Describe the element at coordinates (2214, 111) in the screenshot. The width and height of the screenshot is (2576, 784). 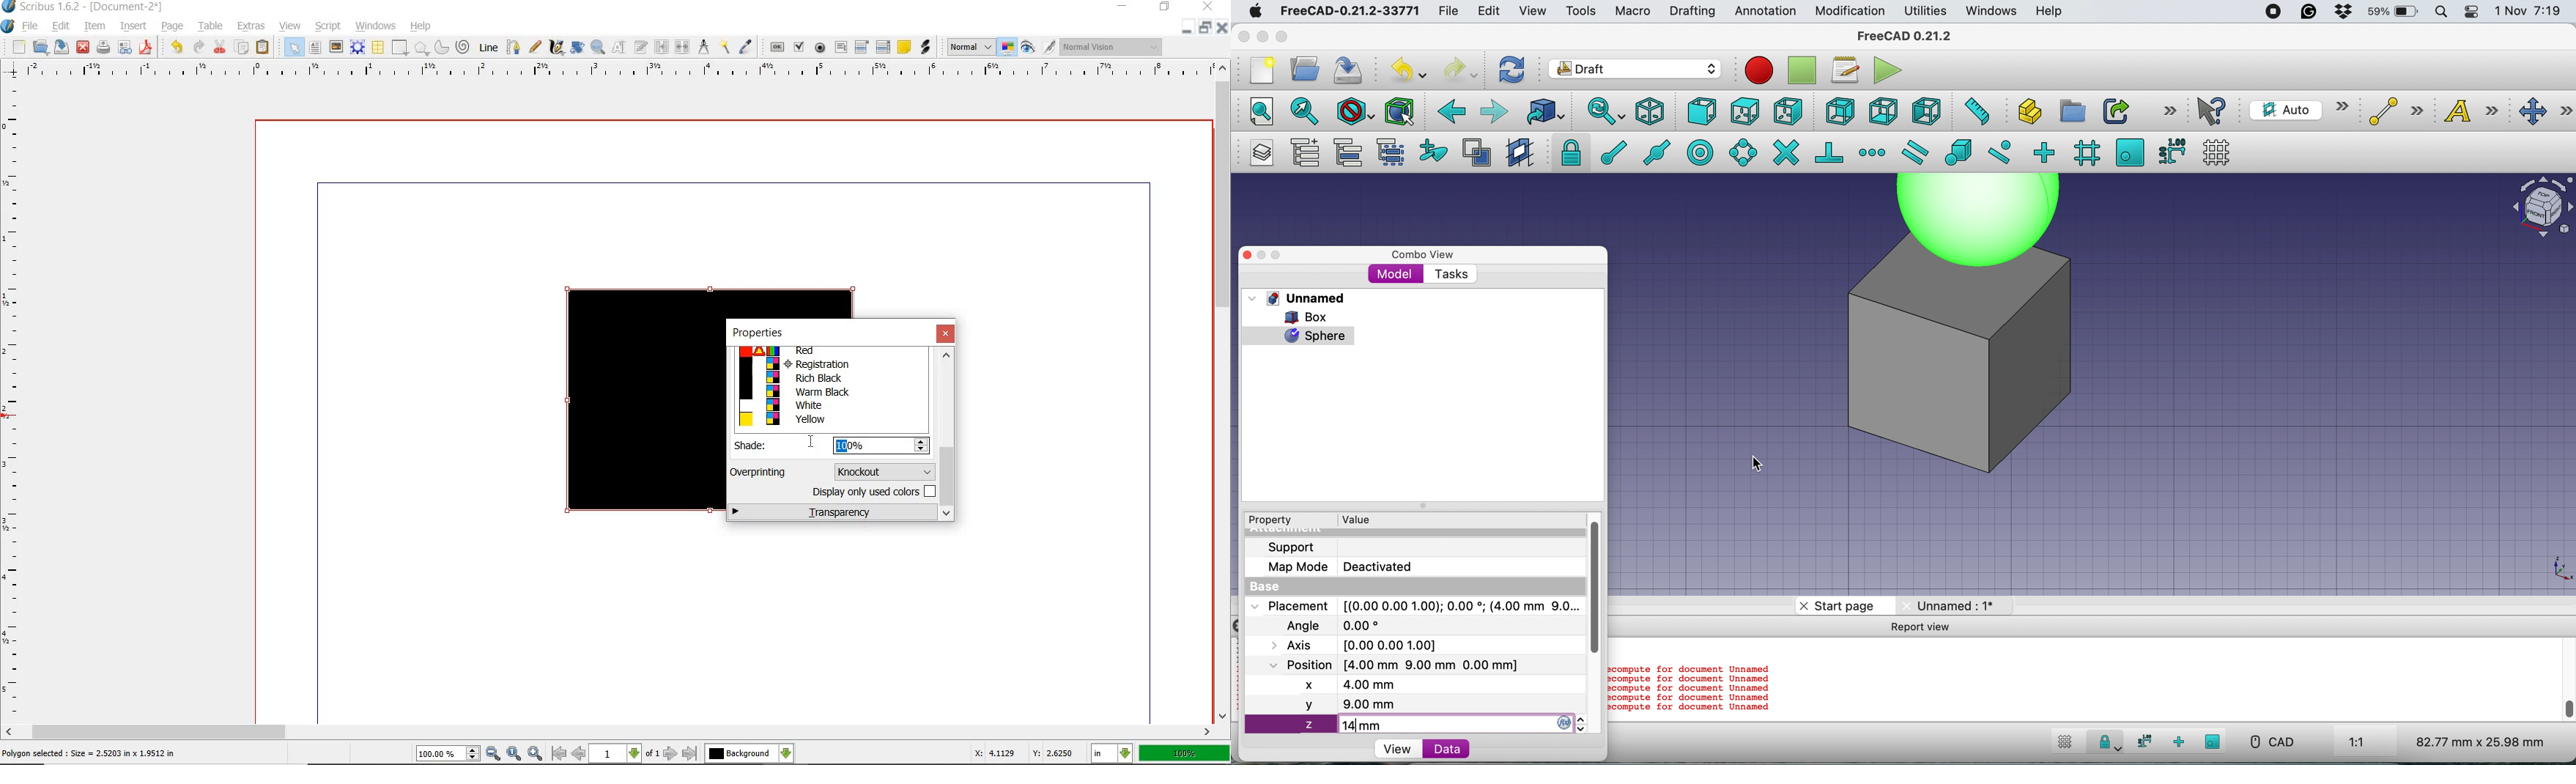
I see `what's this` at that location.